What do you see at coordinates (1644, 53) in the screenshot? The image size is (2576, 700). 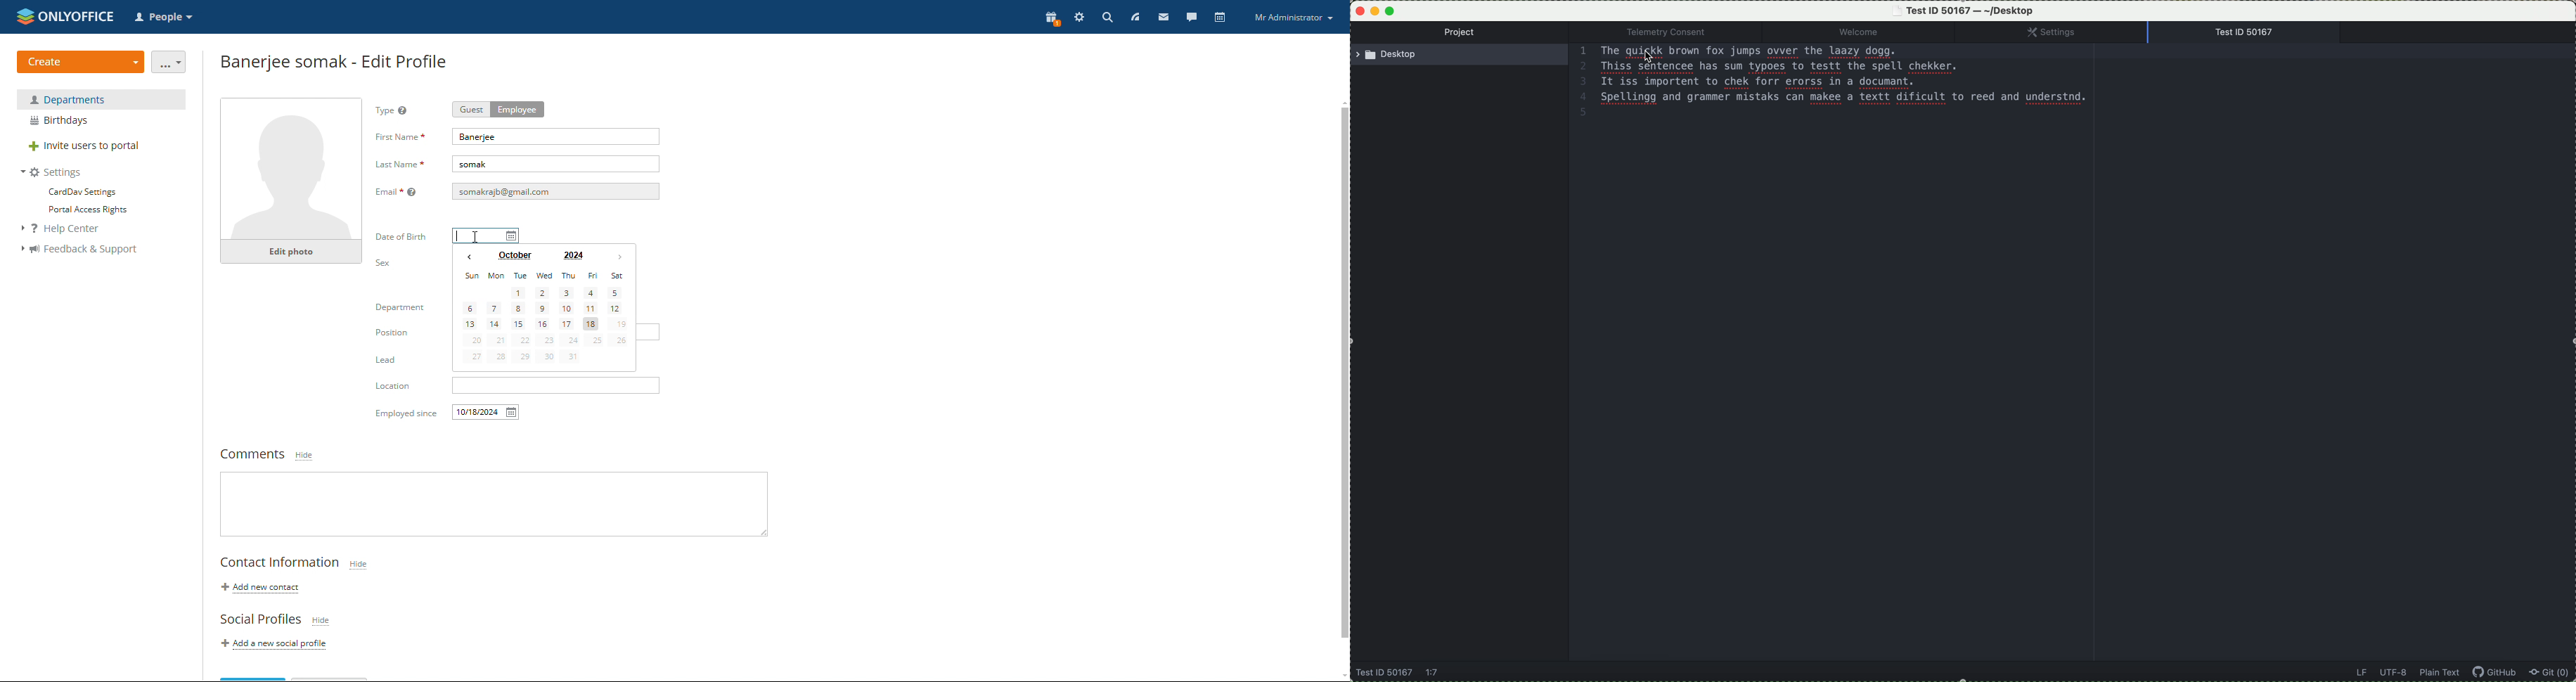 I see `right click on quickk word` at bounding box center [1644, 53].